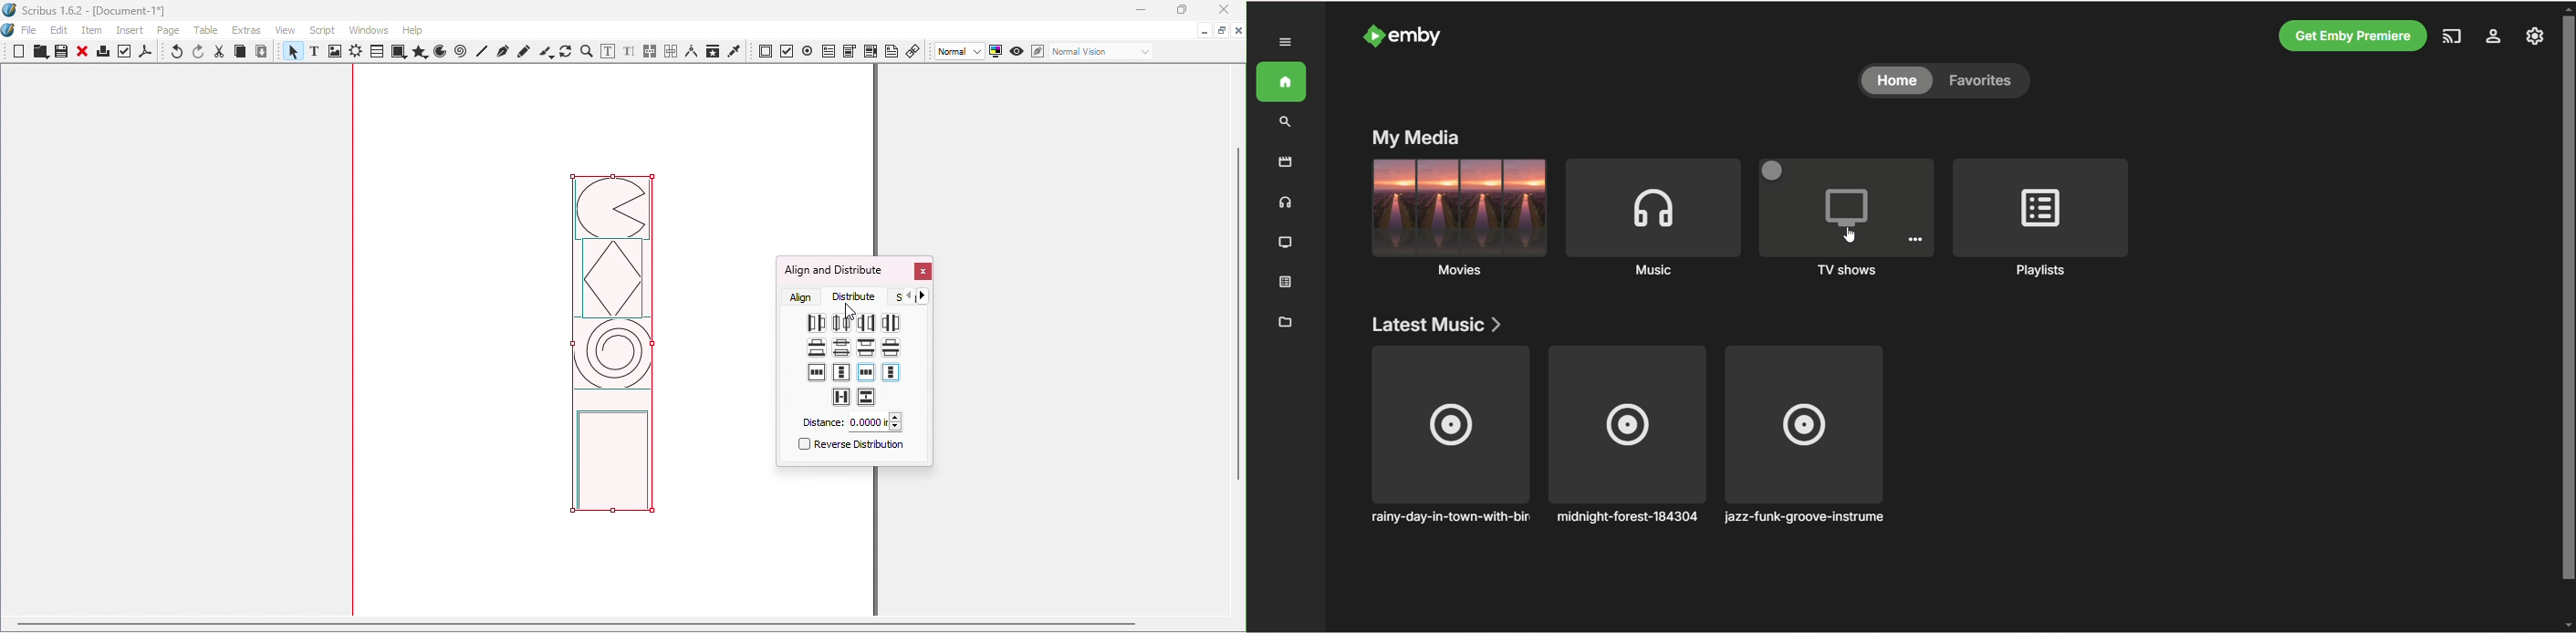 The width and height of the screenshot is (2576, 644). What do you see at coordinates (93, 31) in the screenshot?
I see `Item` at bounding box center [93, 31].